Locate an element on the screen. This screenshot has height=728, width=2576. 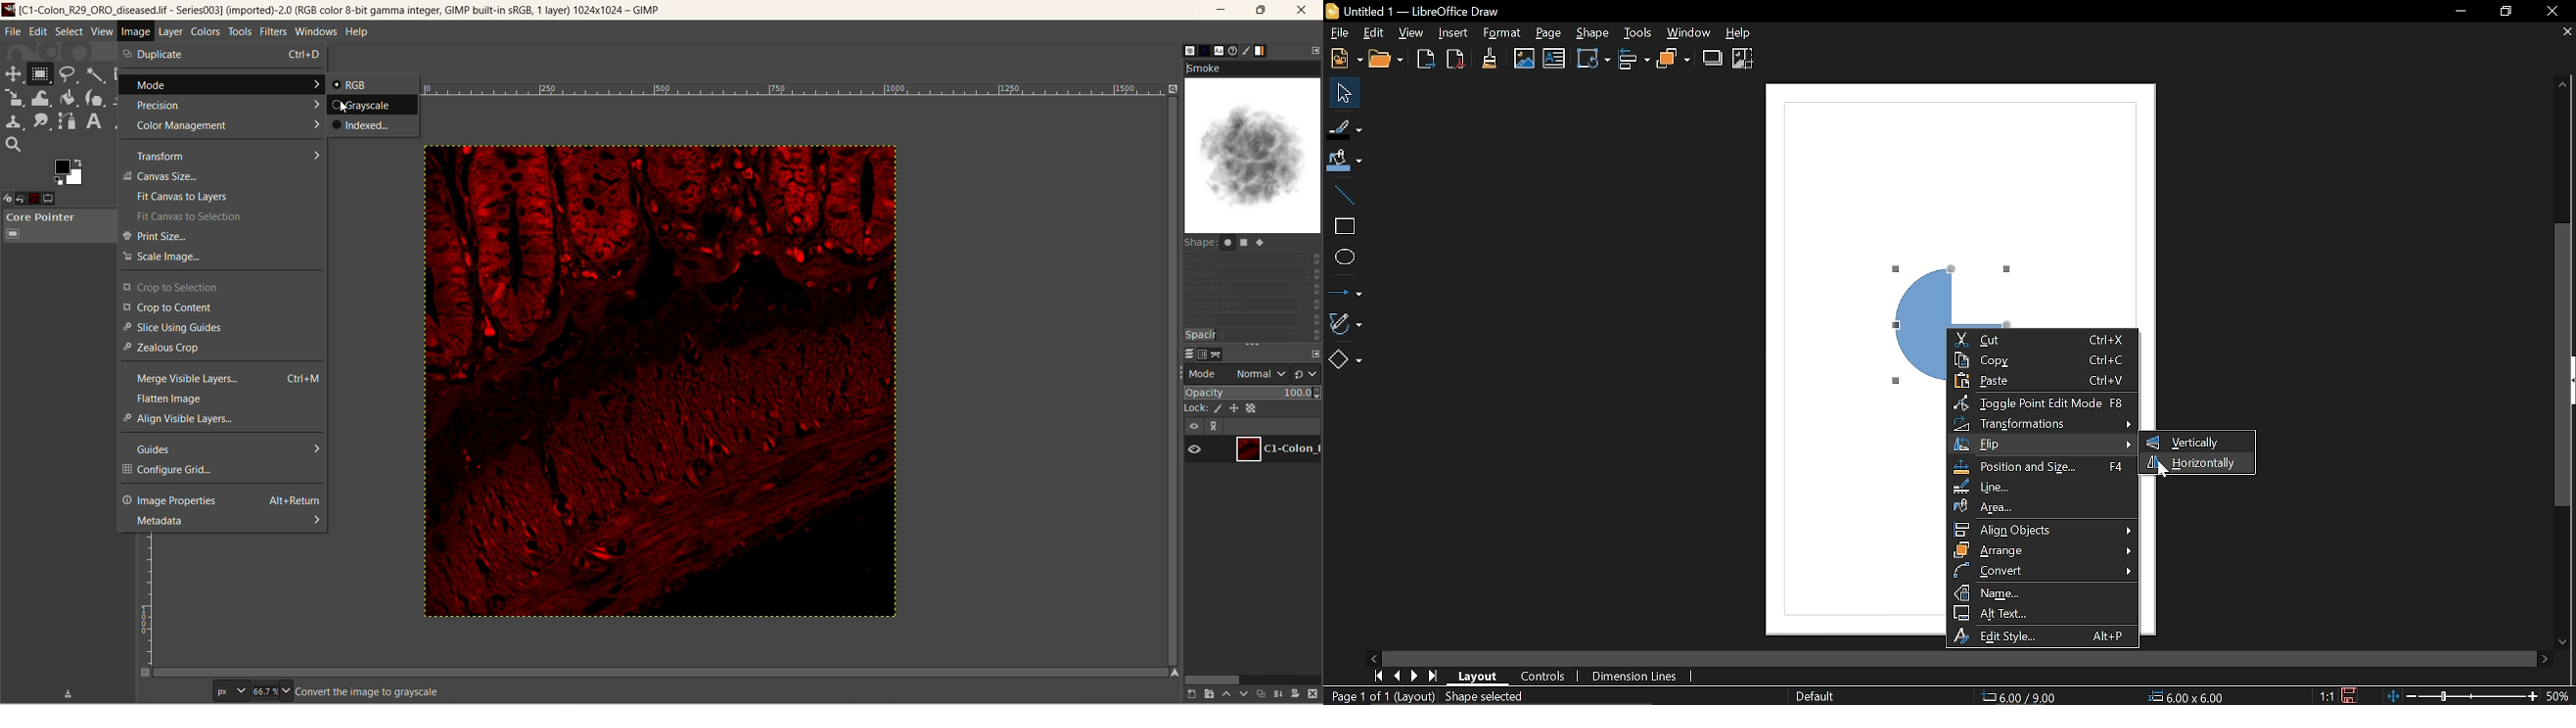
lock position and size is located at coordinates (1234, 409).